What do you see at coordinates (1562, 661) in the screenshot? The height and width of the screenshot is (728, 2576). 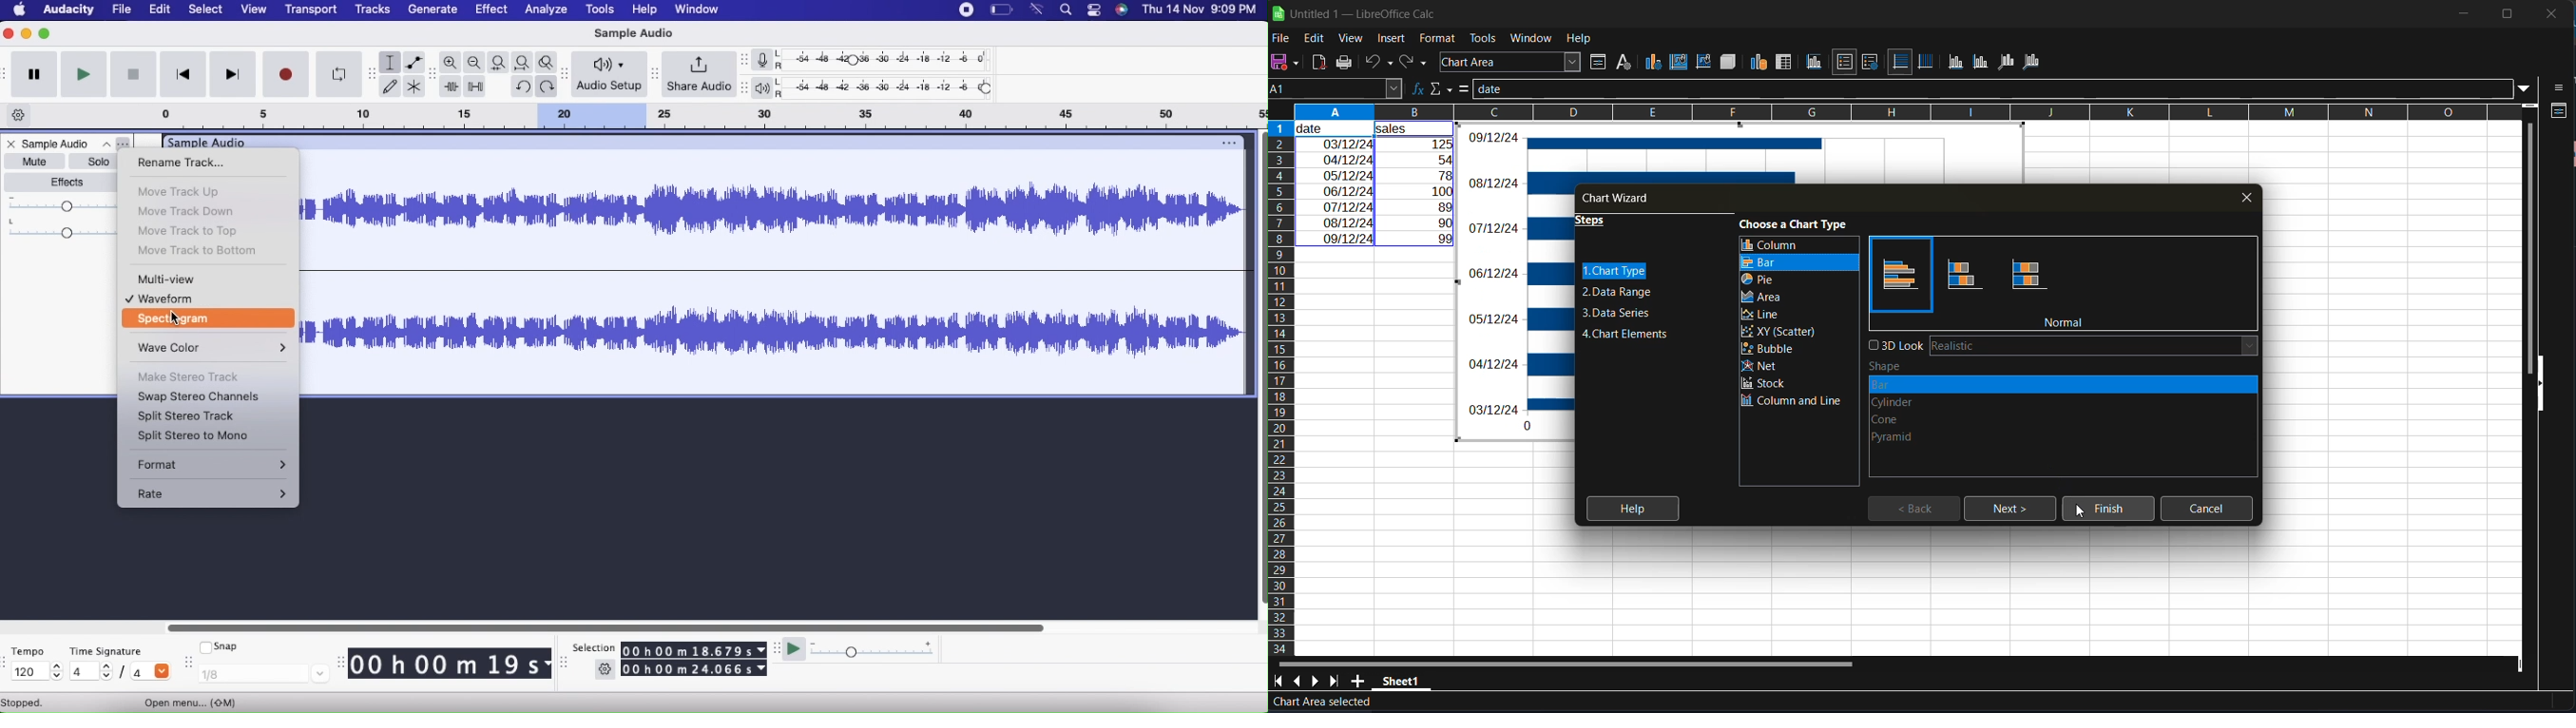 I see `horizontal scroll bar` at bounding box center [1562, 661].